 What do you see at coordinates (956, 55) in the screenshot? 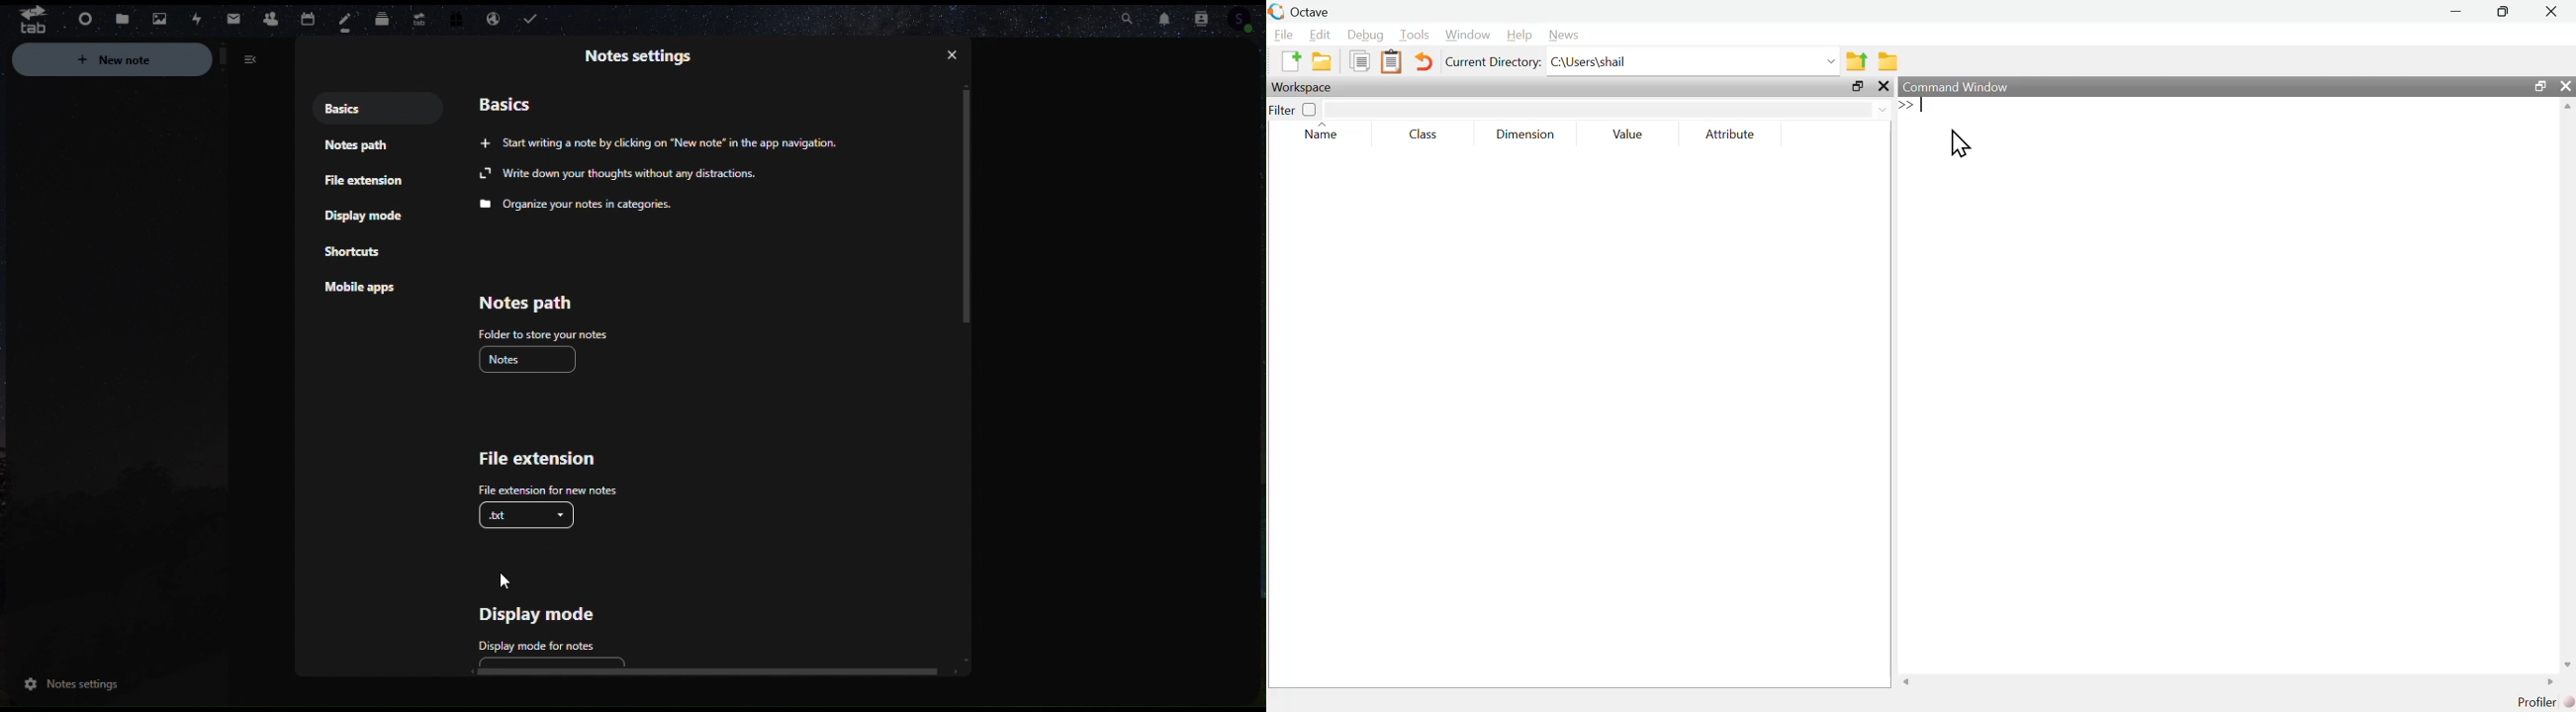
I see `close` at bounding box center [956, 55].